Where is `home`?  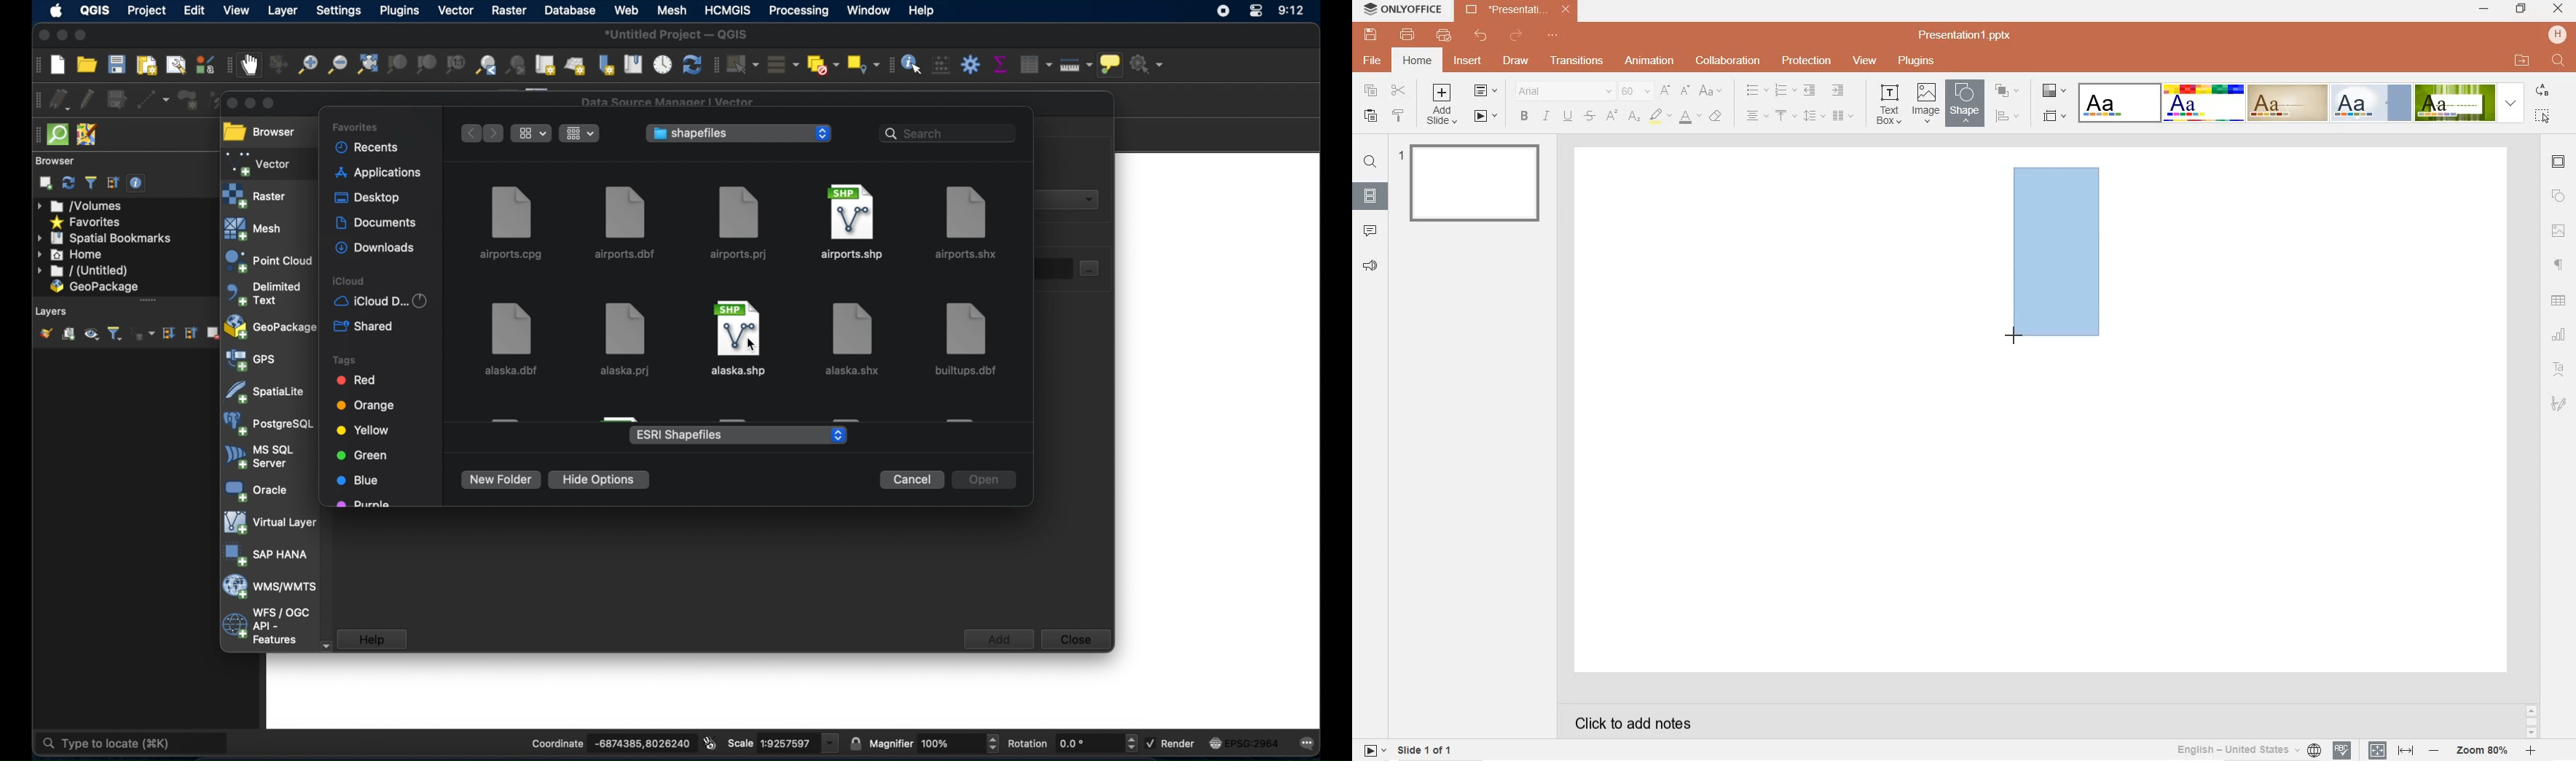 home is located at coordinates (1417, 61).